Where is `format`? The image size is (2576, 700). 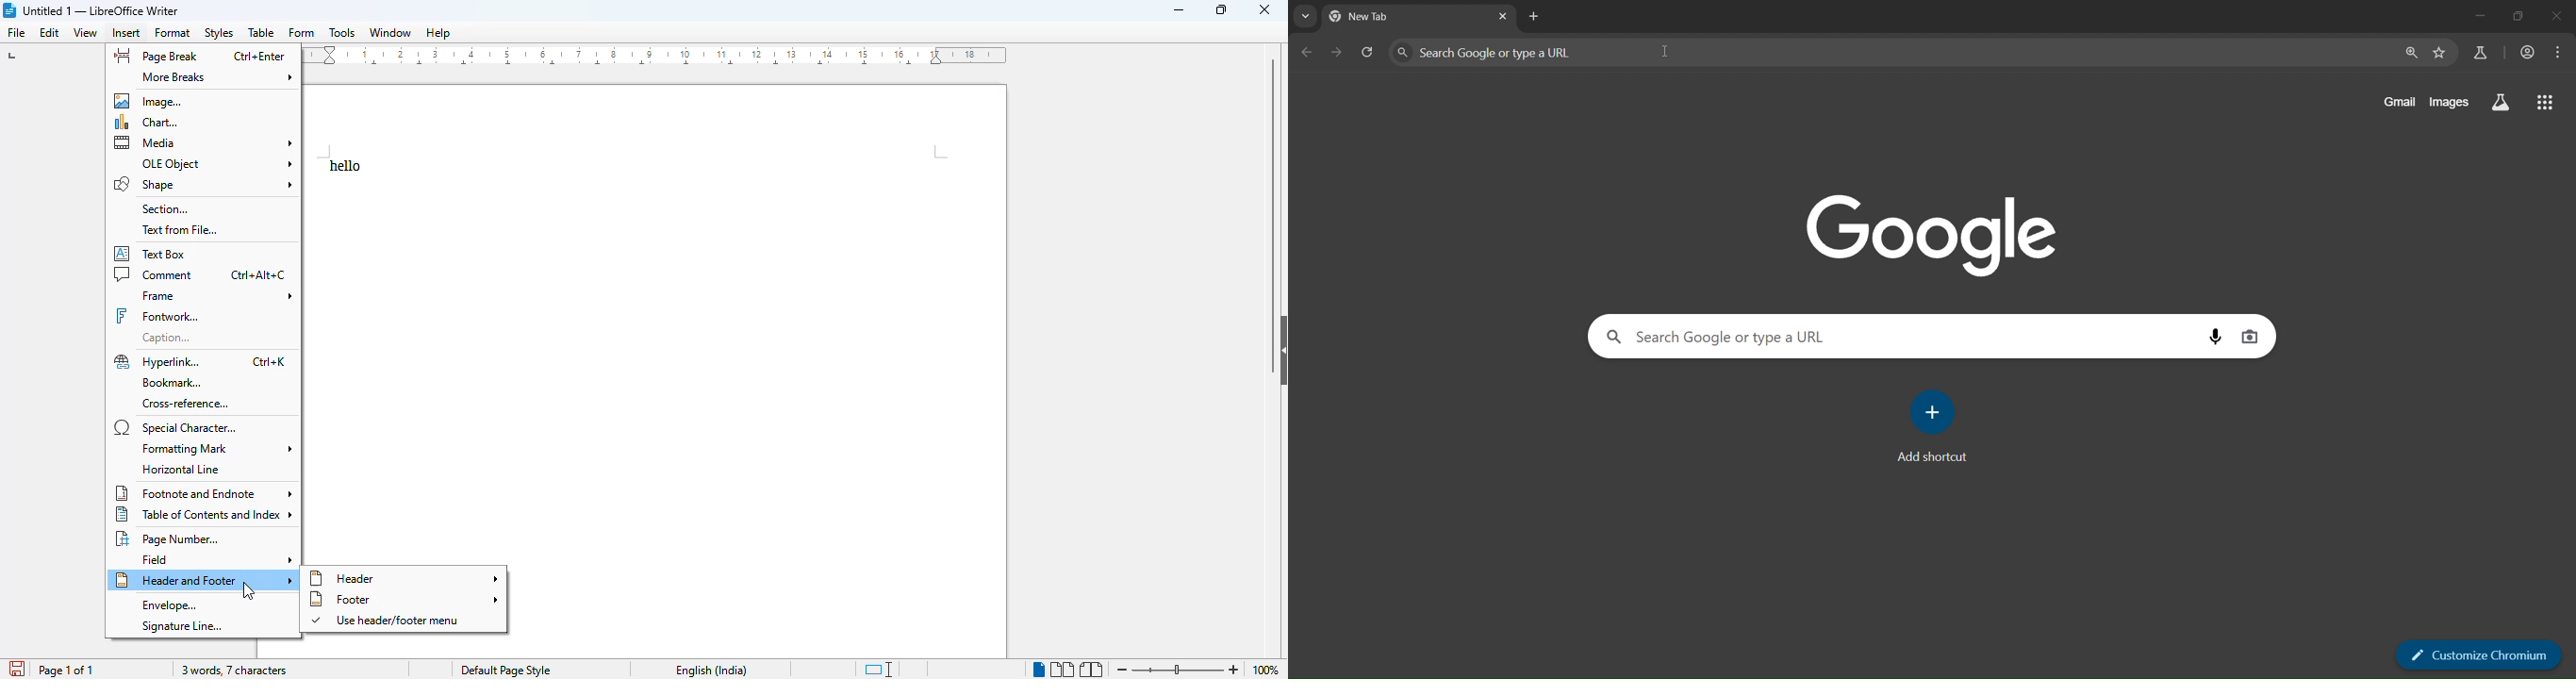 format is located at coordinates (173, 33).